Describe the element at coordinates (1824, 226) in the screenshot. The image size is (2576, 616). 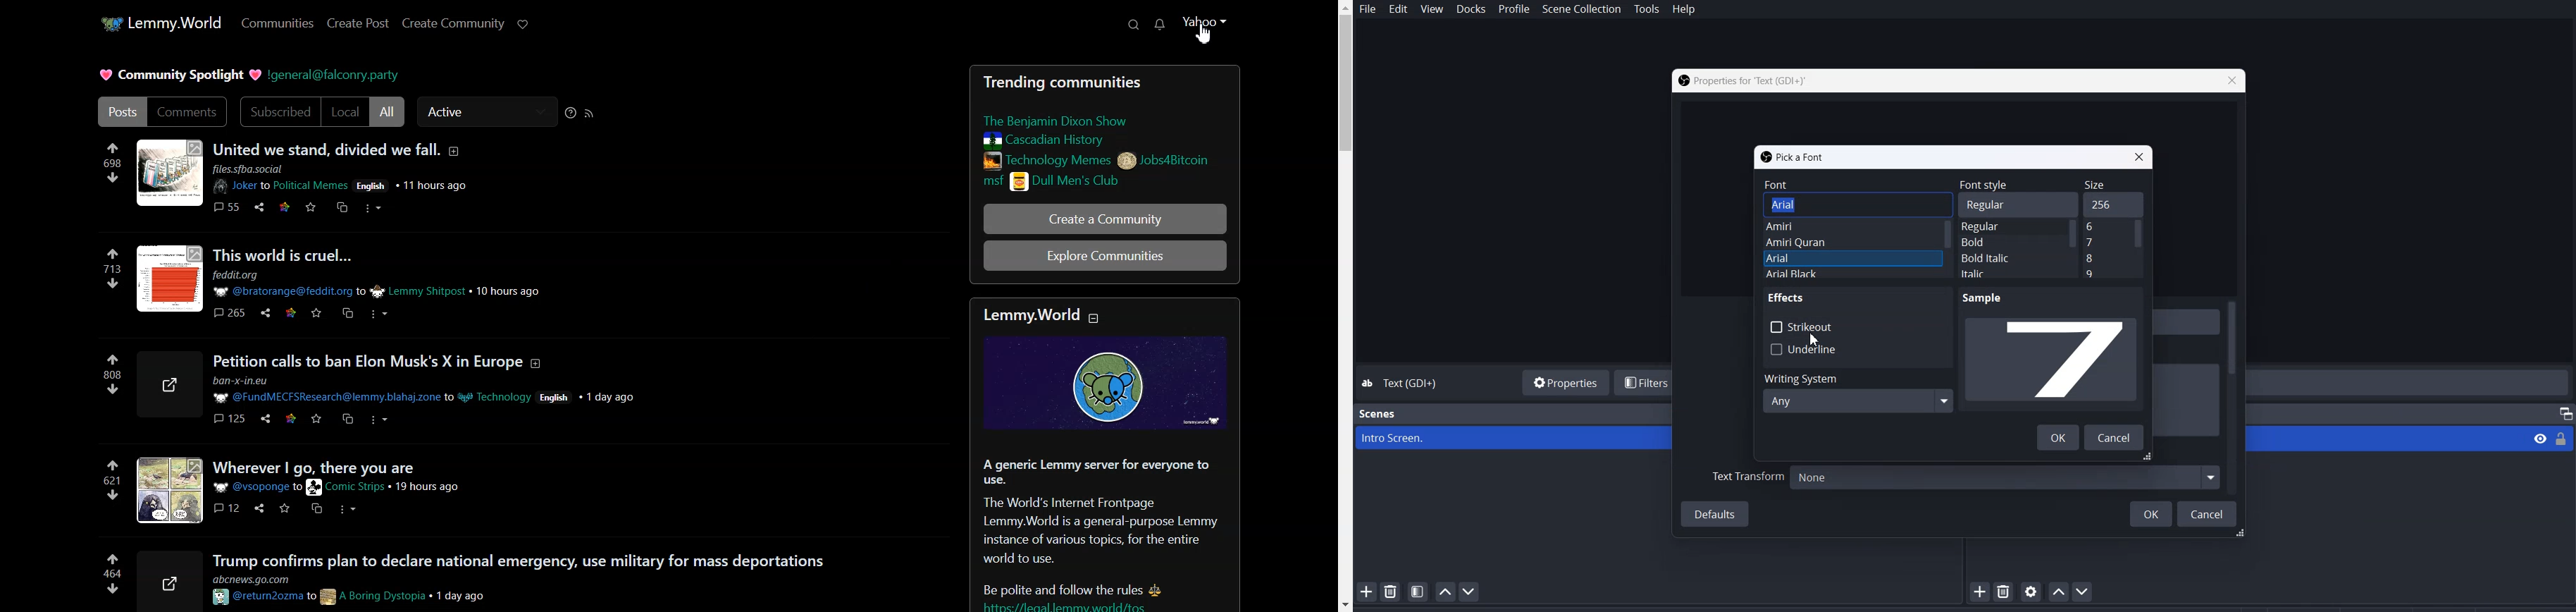
I see `Amiri` at that location.